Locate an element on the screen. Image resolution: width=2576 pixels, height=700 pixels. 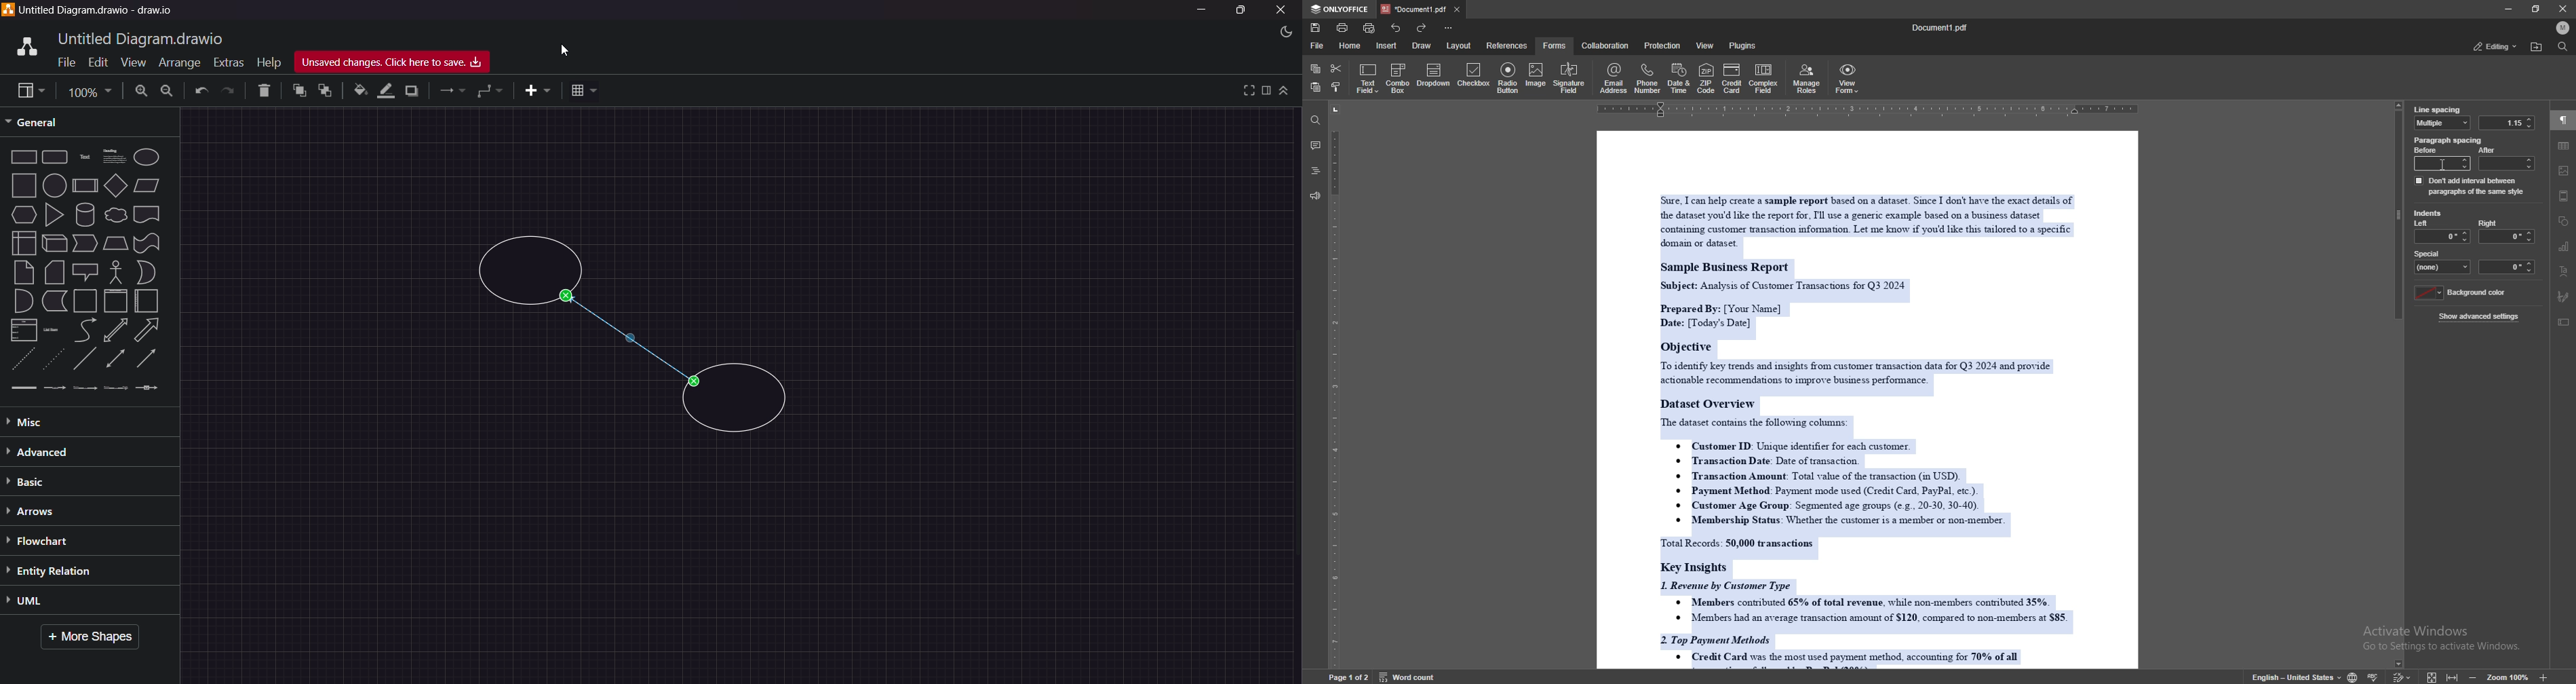
radio button is located at coordinates (1509, 78).